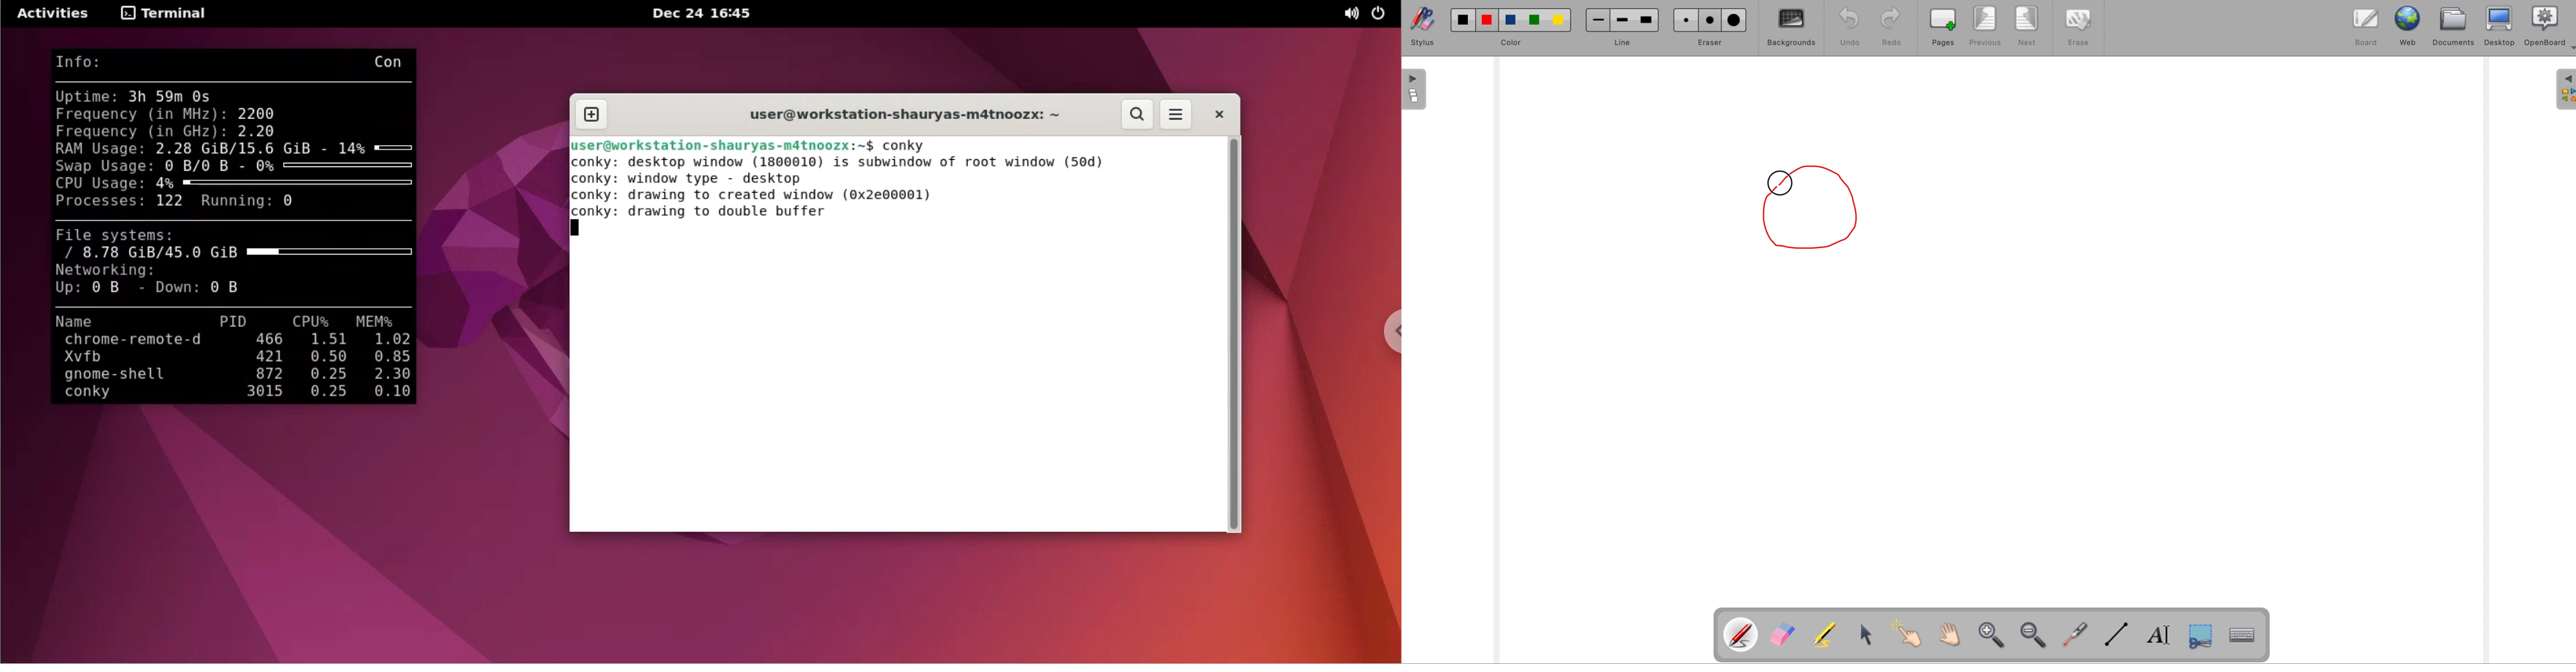  I want to click on capture part of screen, so click(2207, 639).